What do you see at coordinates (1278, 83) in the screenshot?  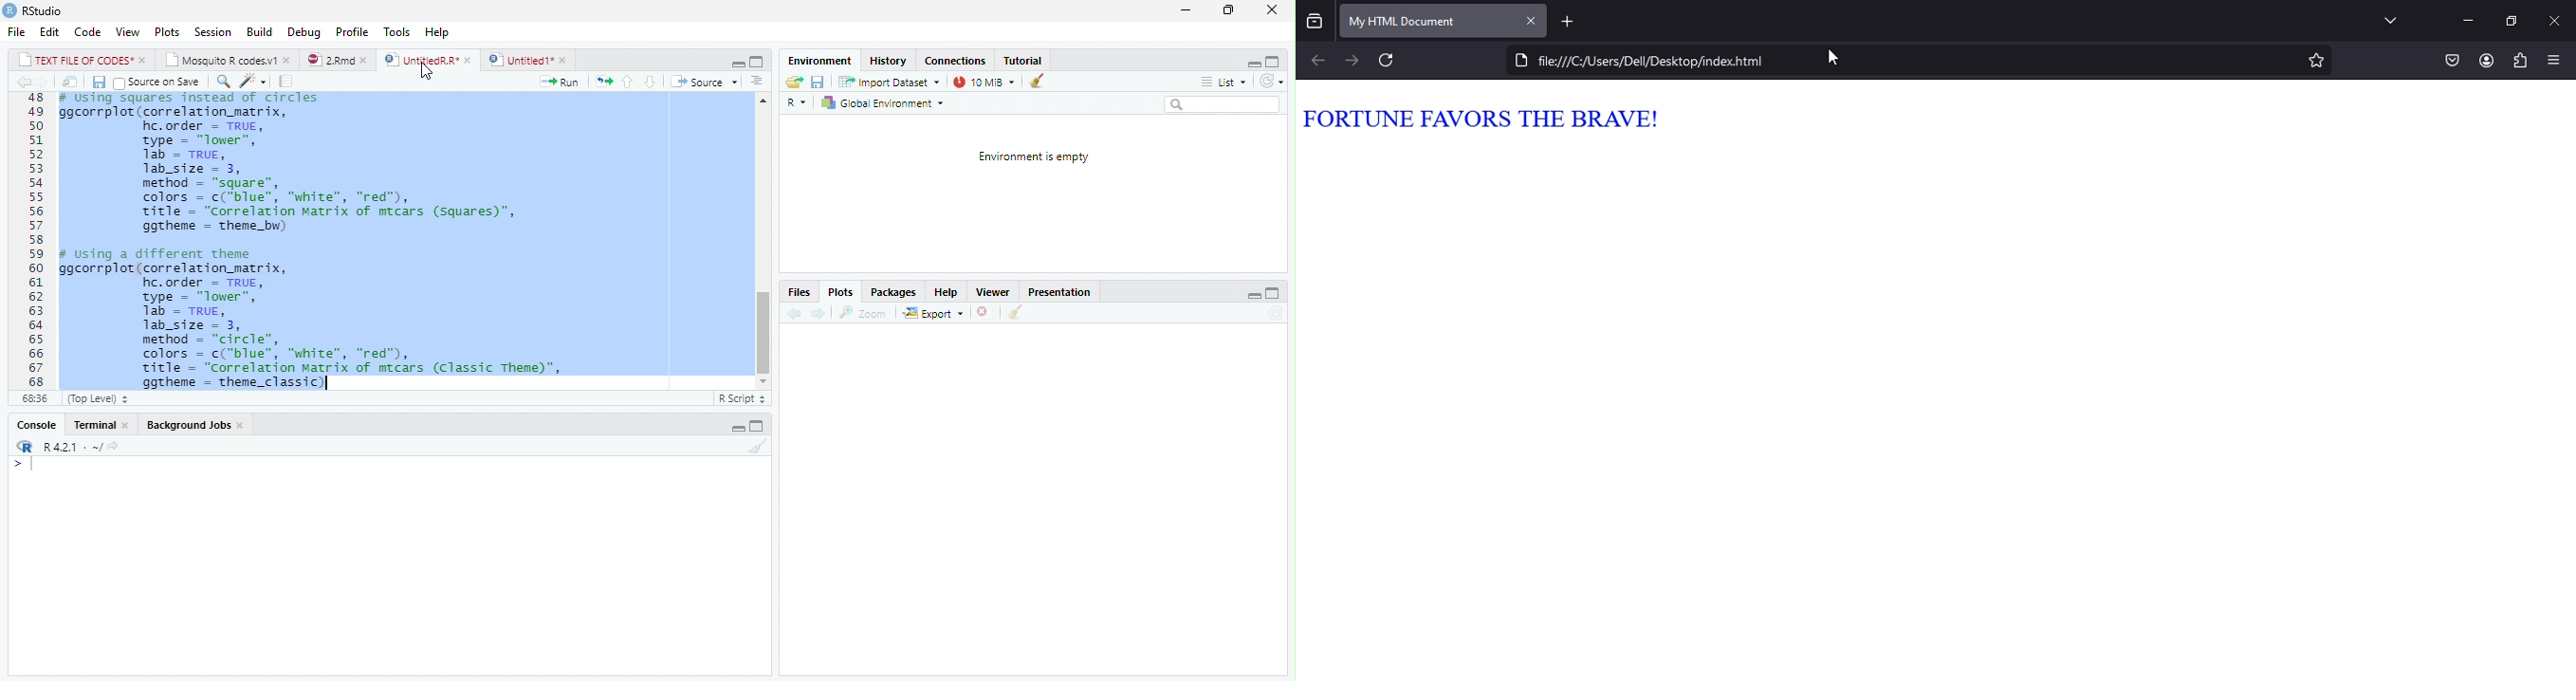 I see `refresh` at bounding box center [1278, 83].